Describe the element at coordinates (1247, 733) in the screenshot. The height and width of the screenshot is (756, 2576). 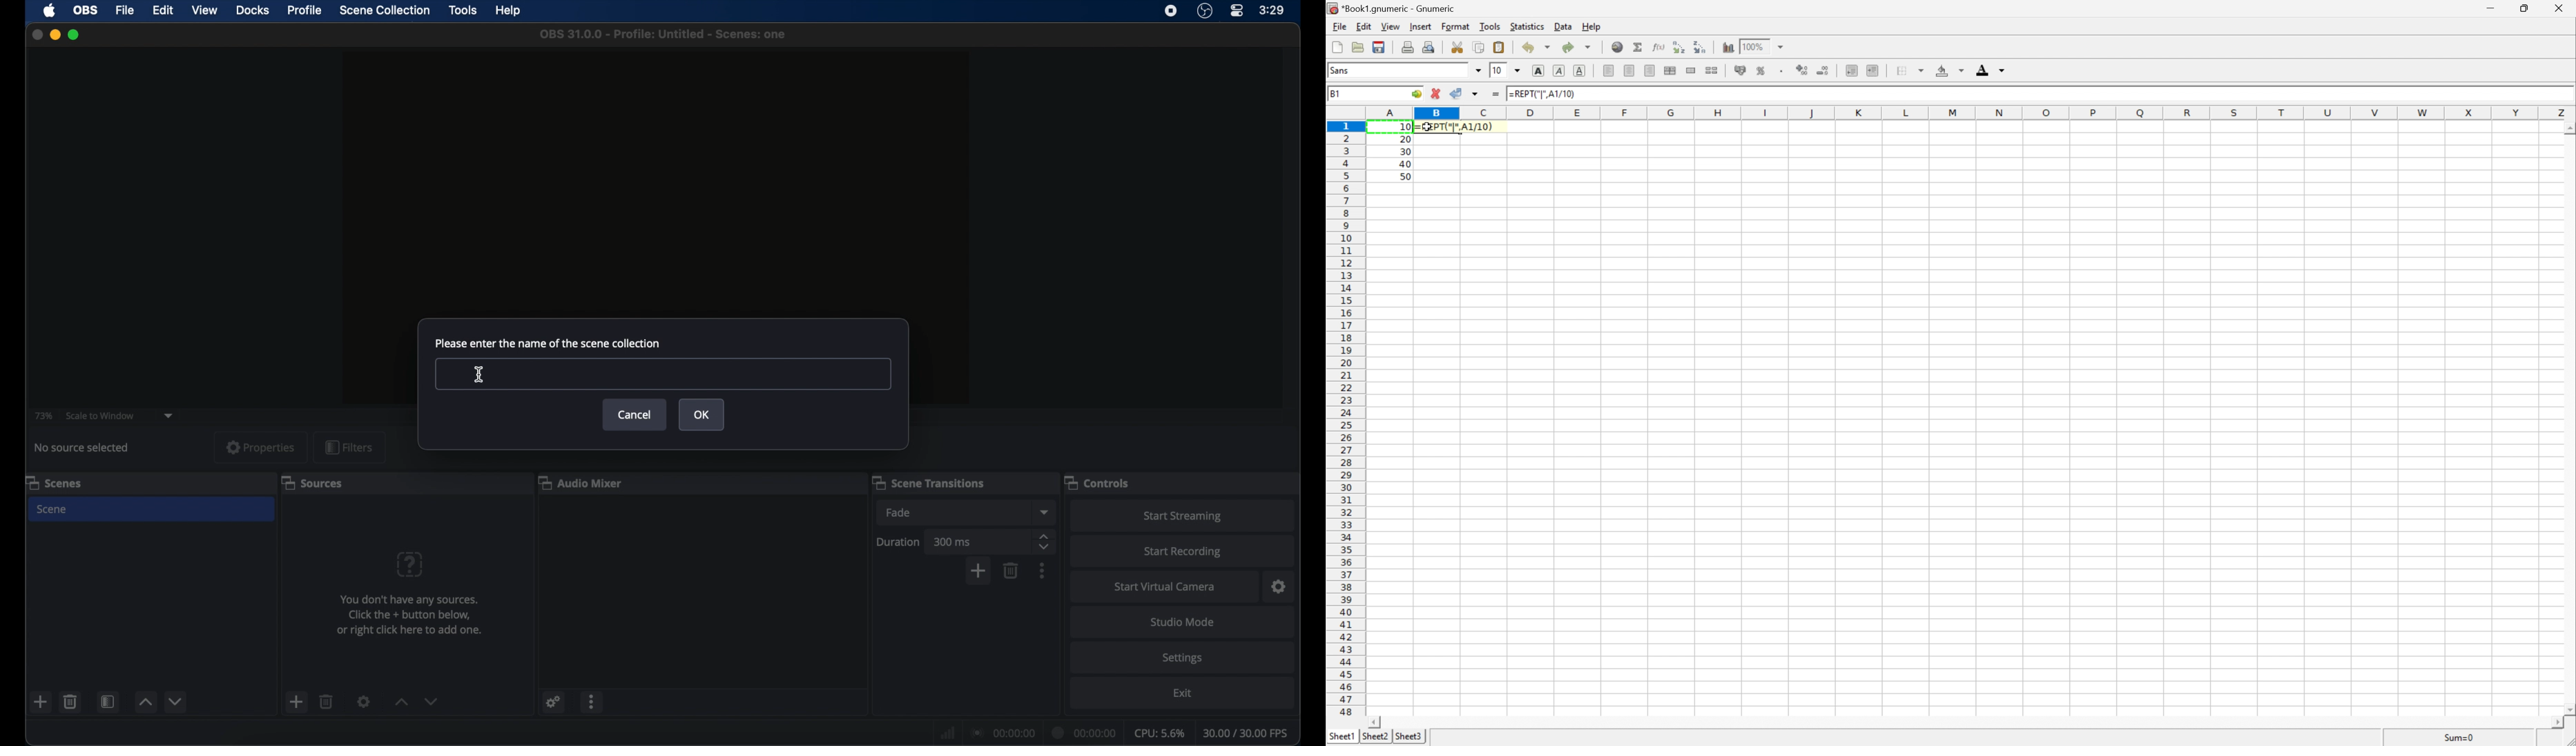
I see `fps` at that location.